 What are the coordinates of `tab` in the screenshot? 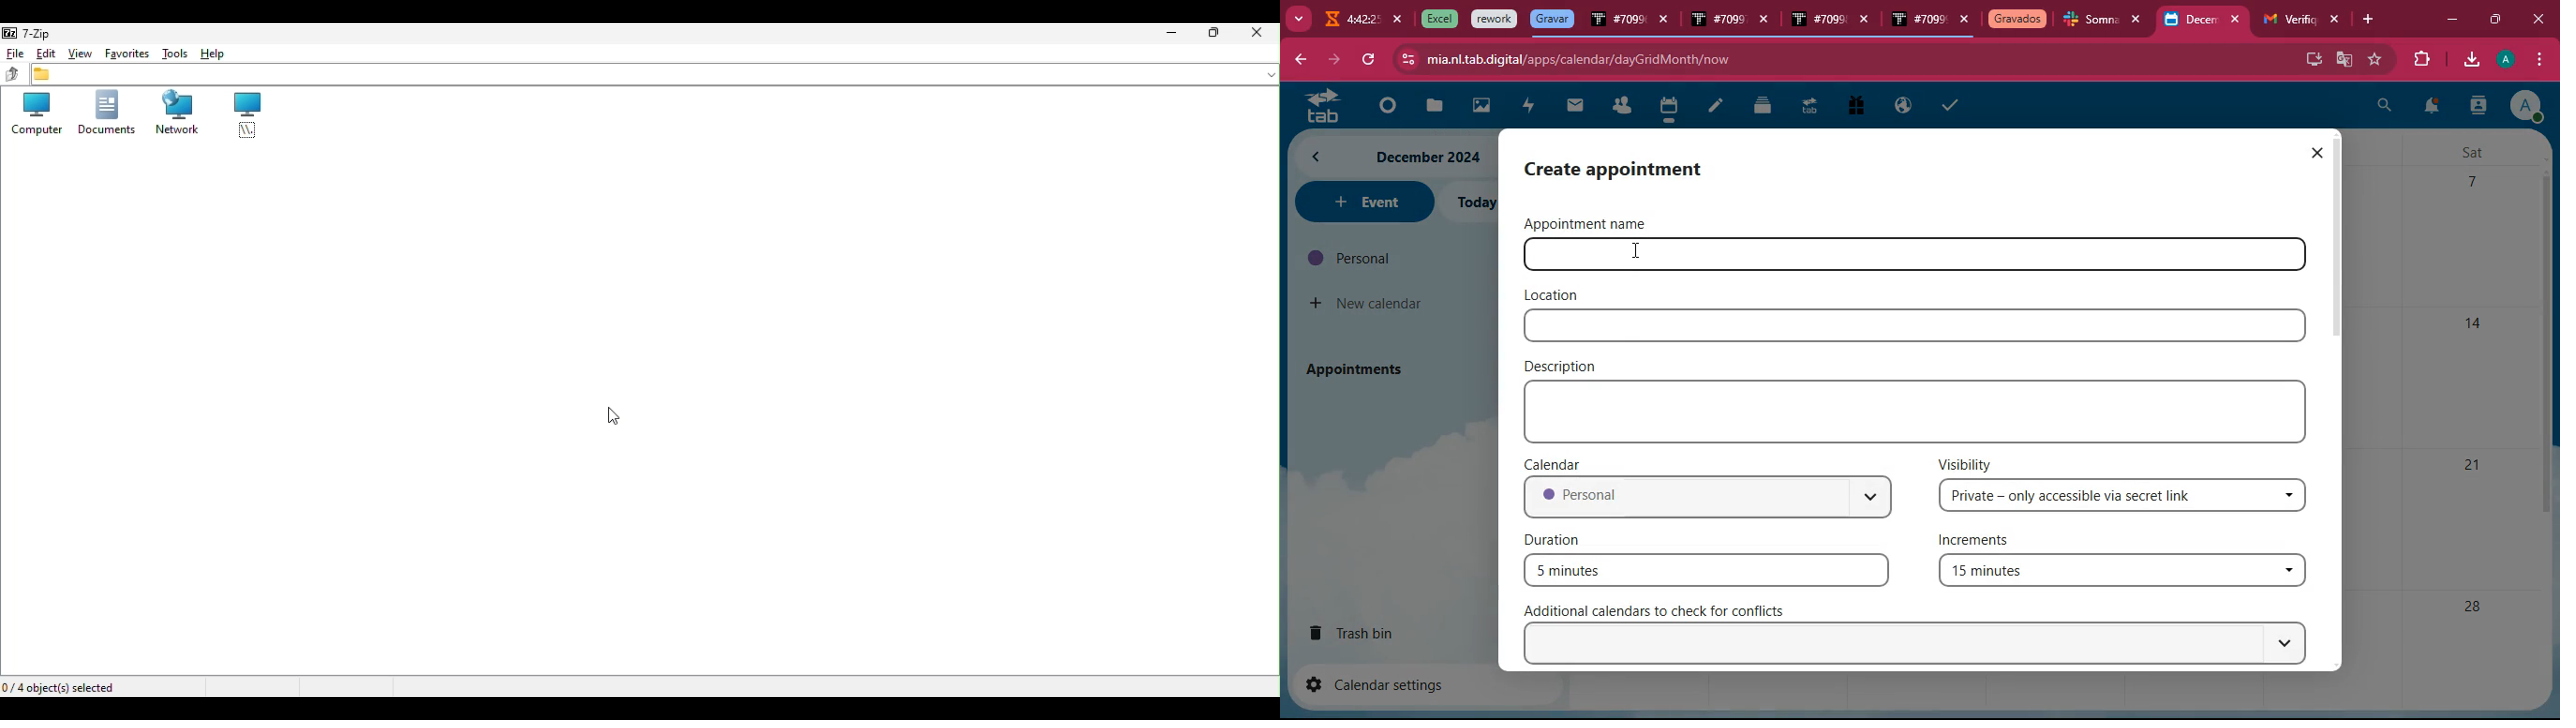 It's located at (1317, 105).